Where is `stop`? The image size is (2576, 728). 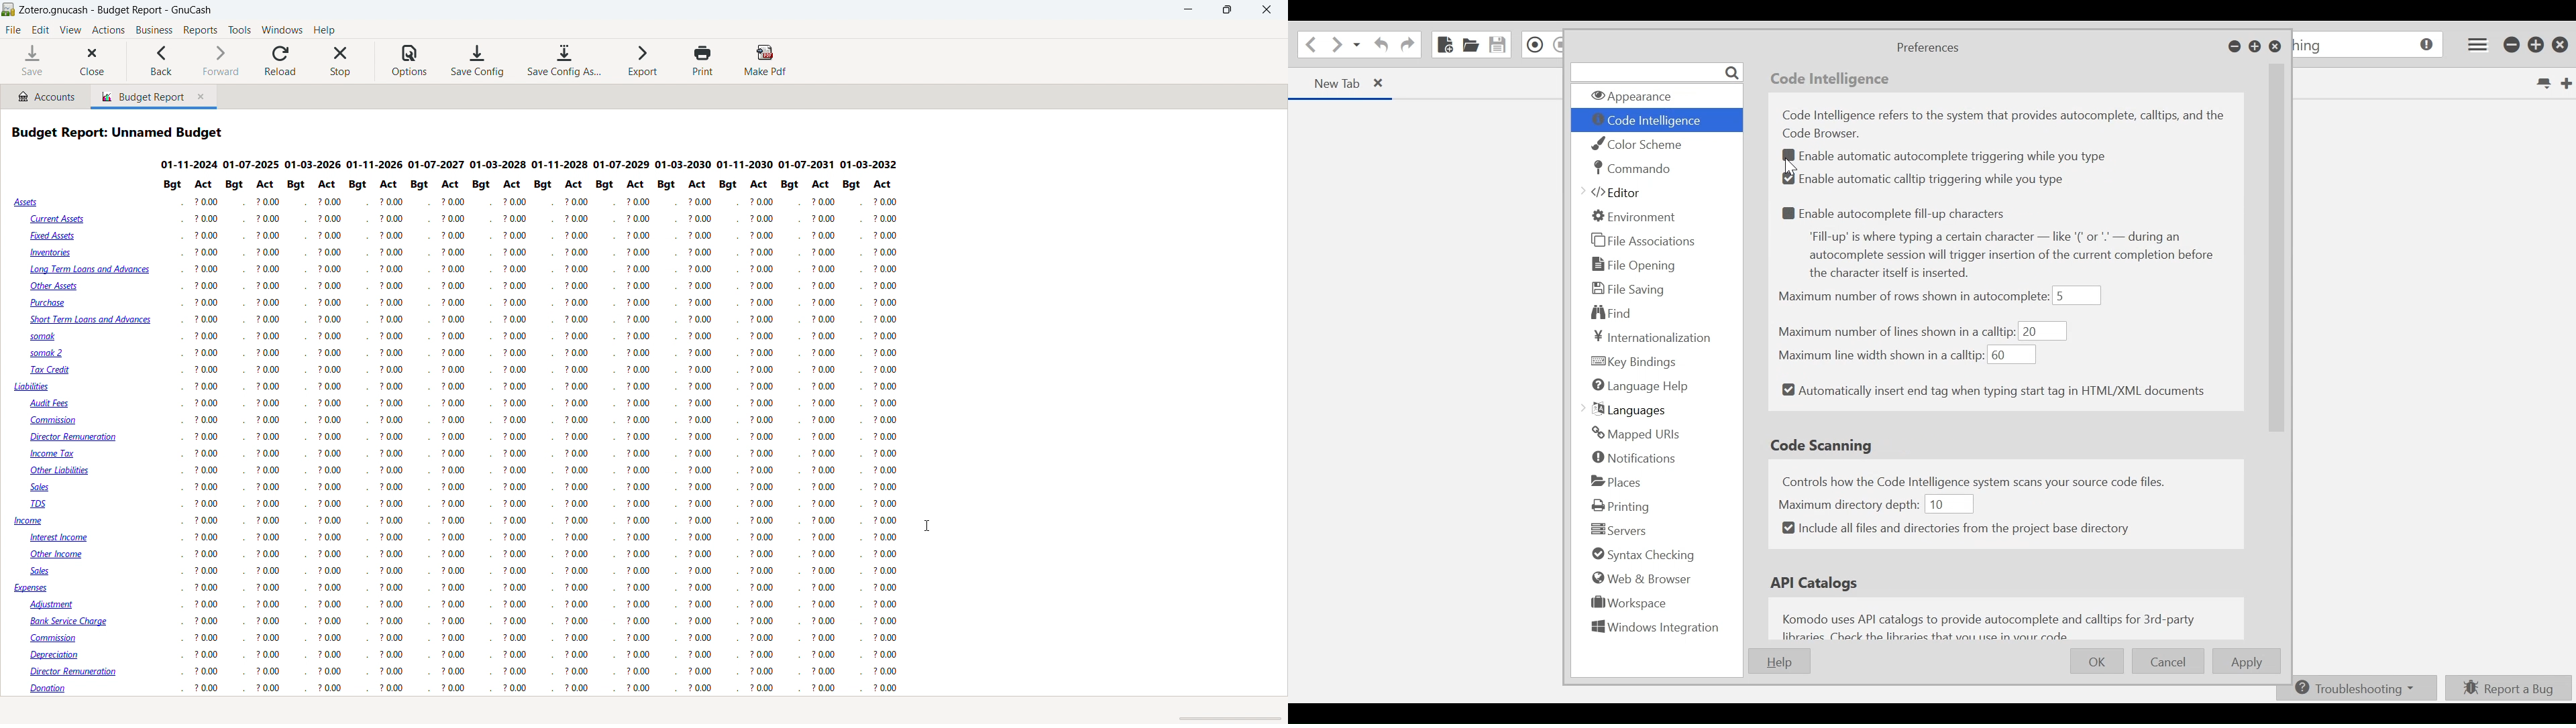 stop is located at coordinates (341, 61).